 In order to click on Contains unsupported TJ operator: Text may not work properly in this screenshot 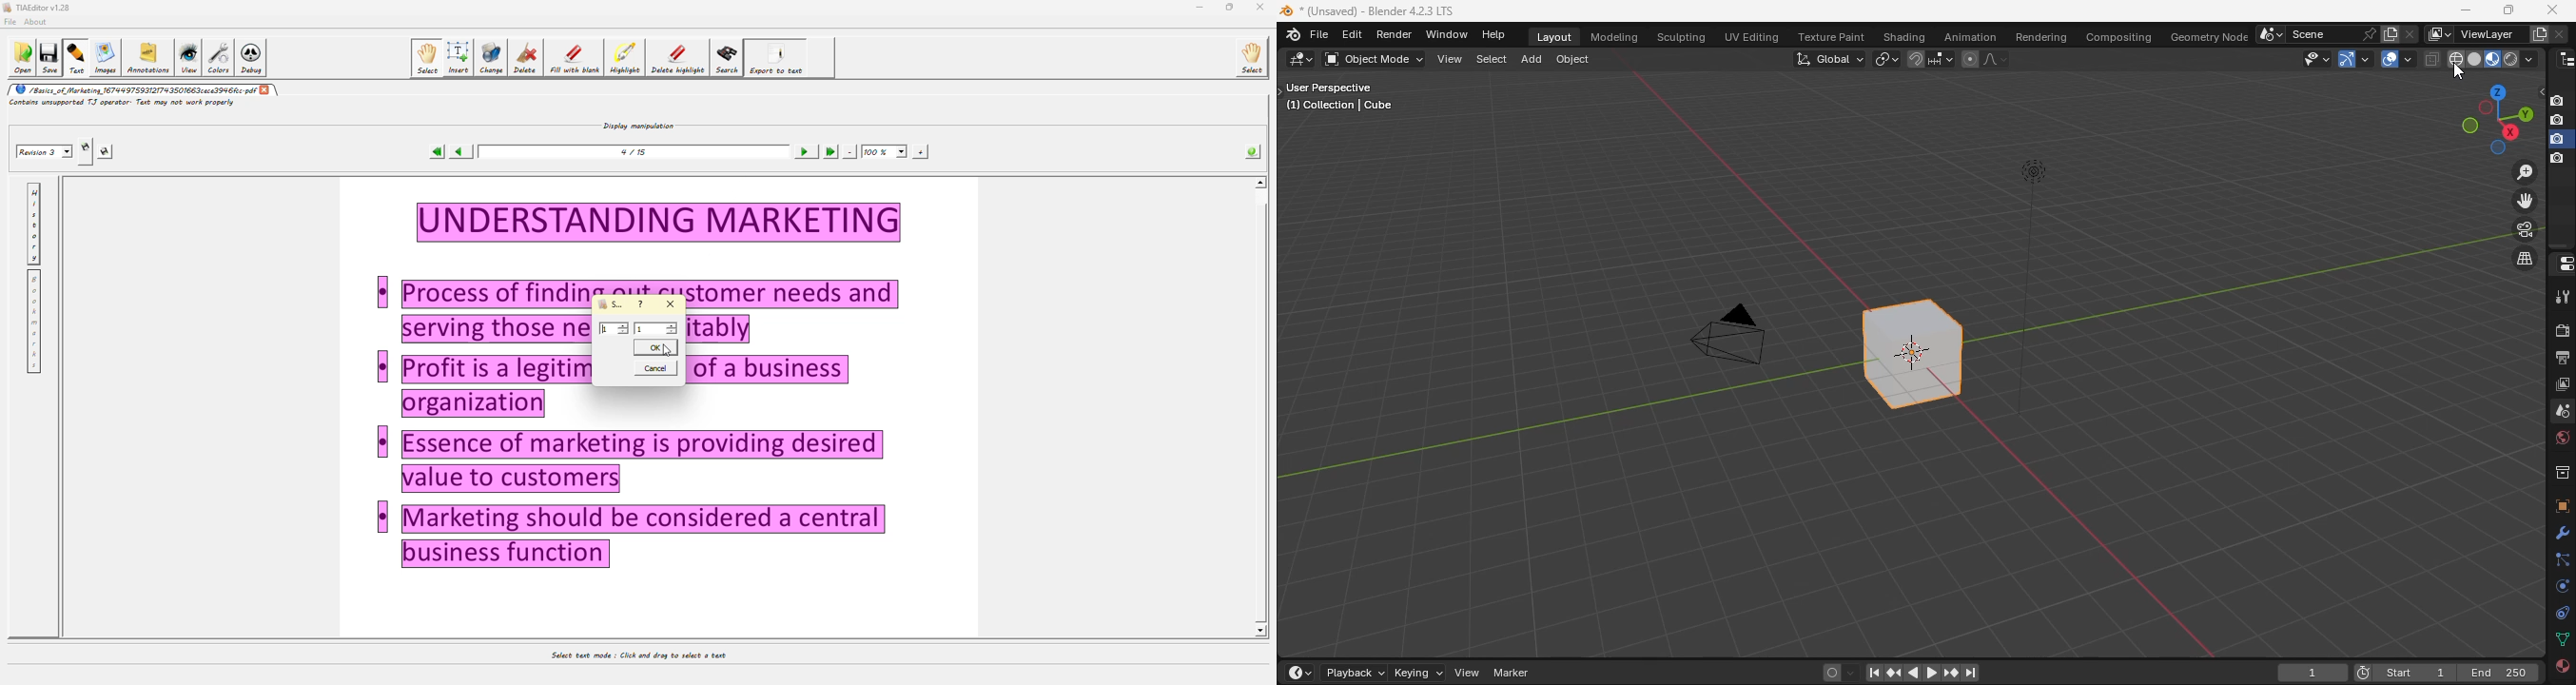, I will do `click(126, 106)`.